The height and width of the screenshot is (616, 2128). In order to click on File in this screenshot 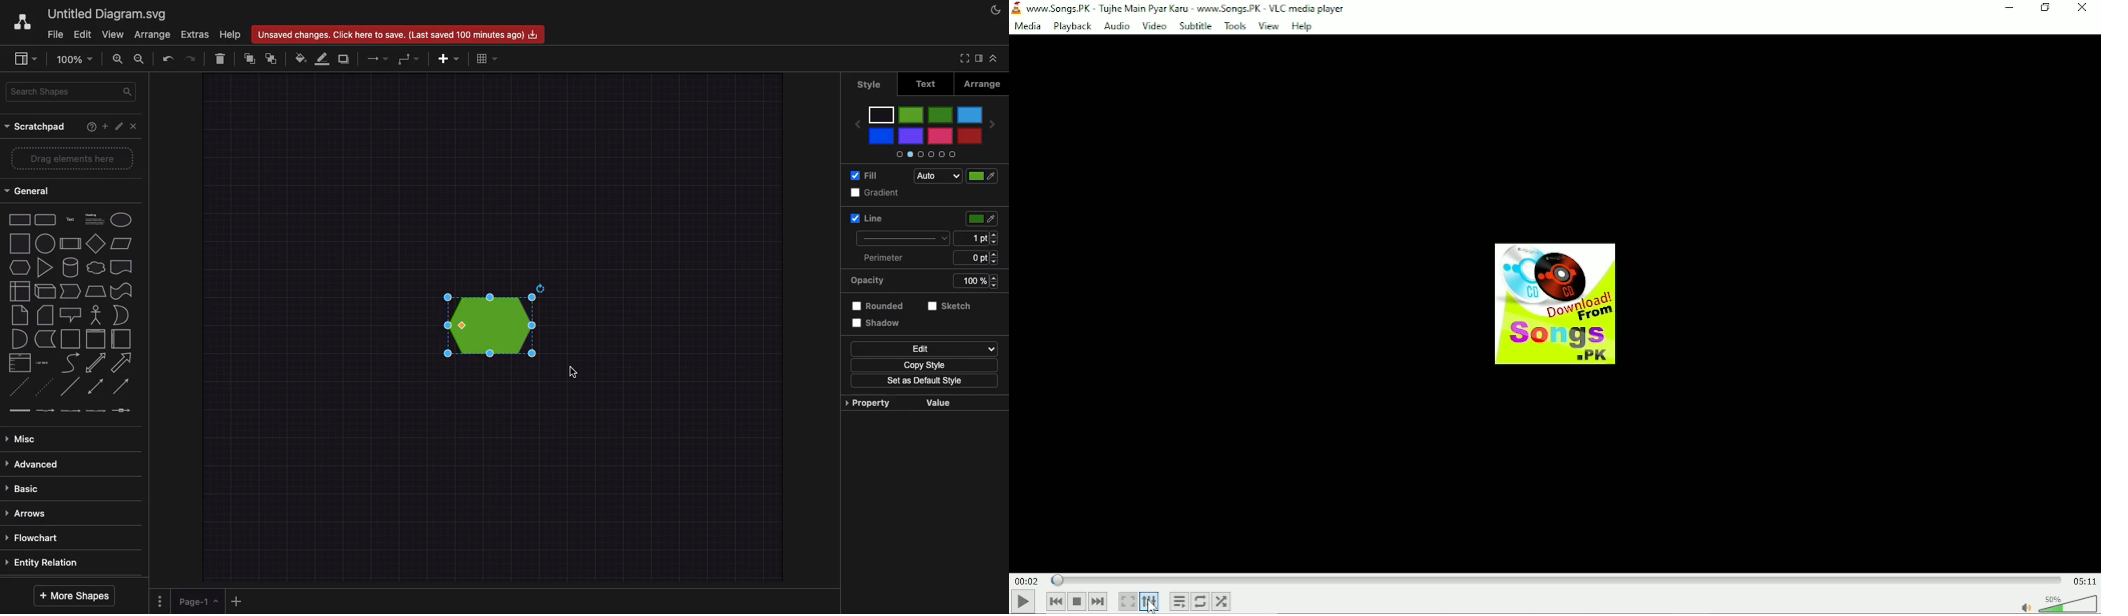, I will do `click(55, 36)`.